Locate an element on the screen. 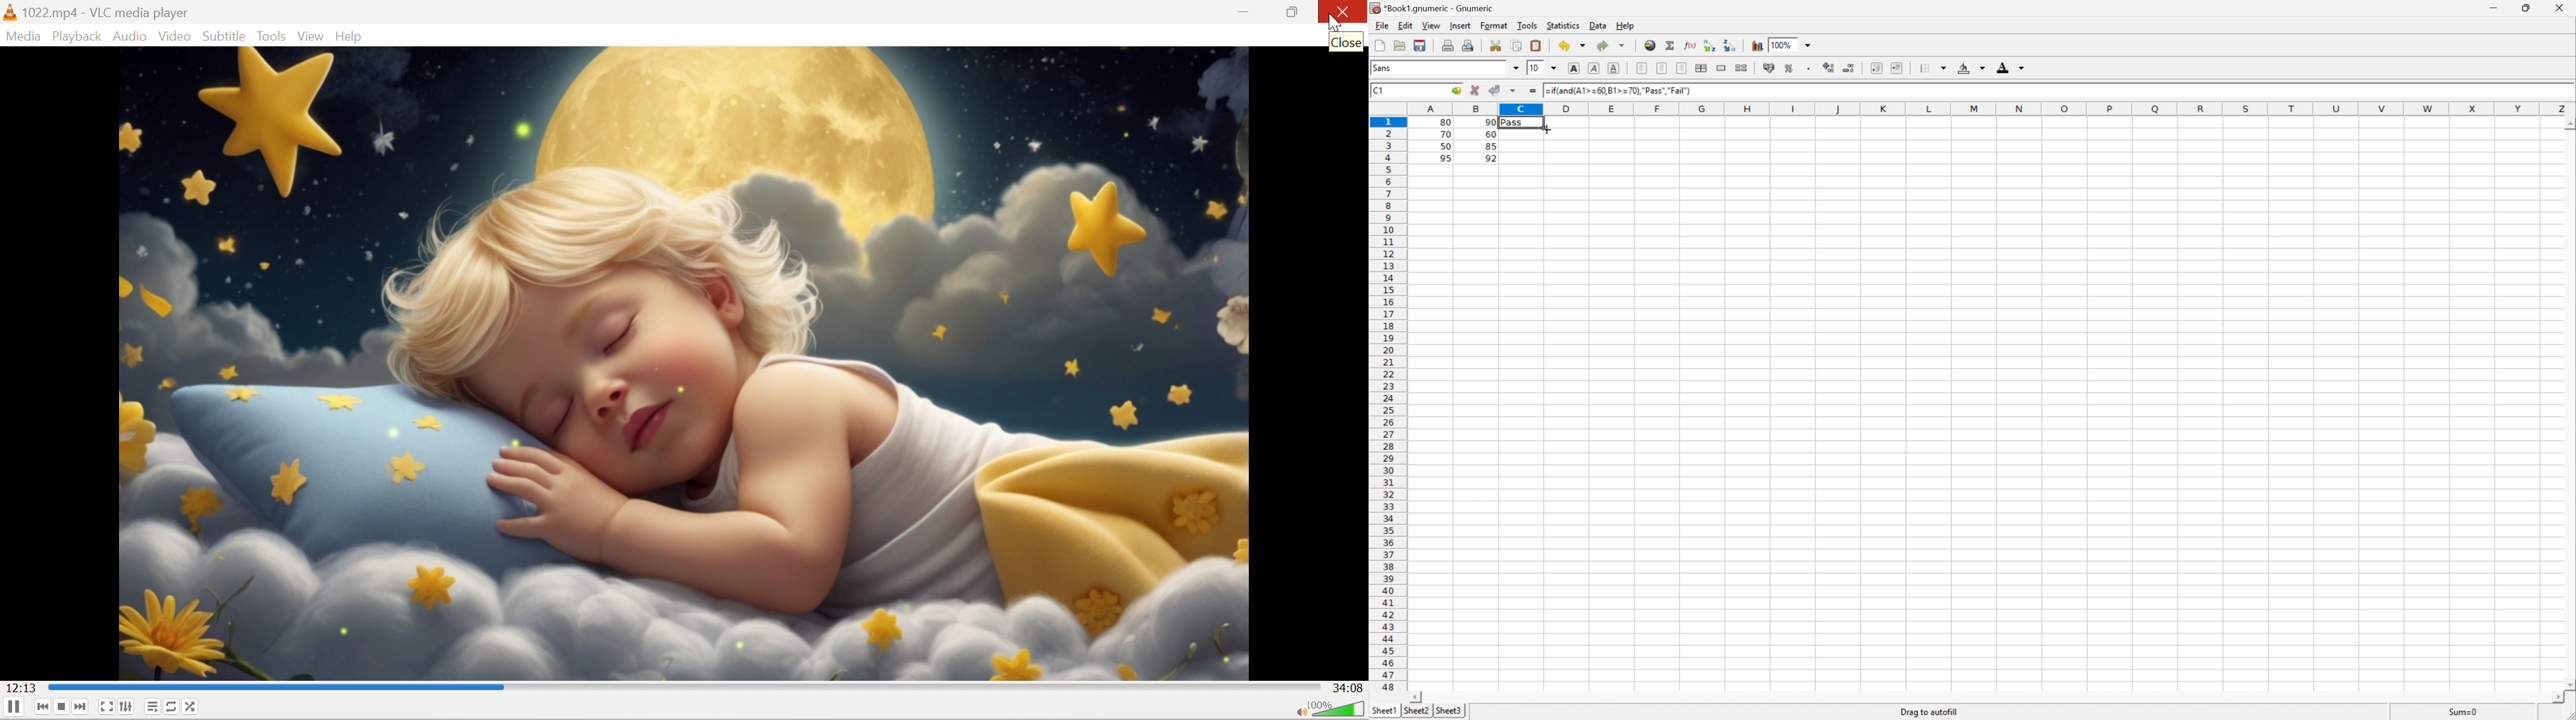 The image size is (2576, 728). 1022.mp4 - VLC media player is located at coordinates (107, 12).